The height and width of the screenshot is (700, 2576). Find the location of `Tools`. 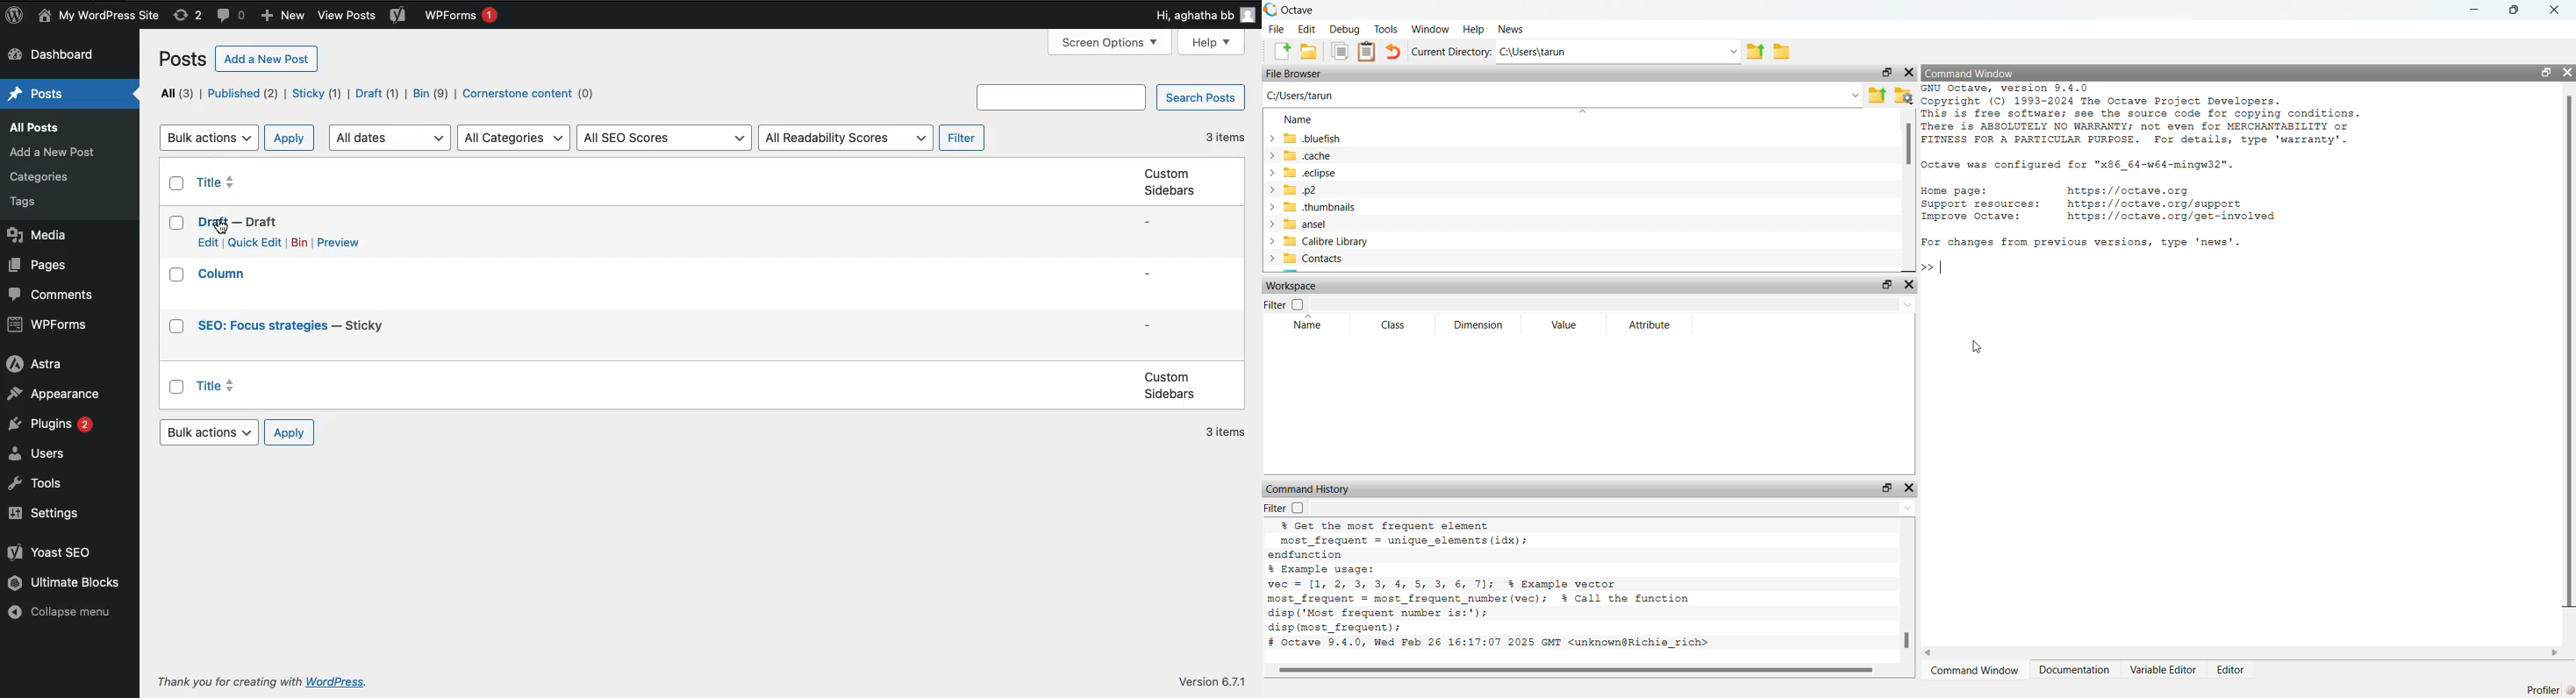

Tools is located at coordinates (38, 483).